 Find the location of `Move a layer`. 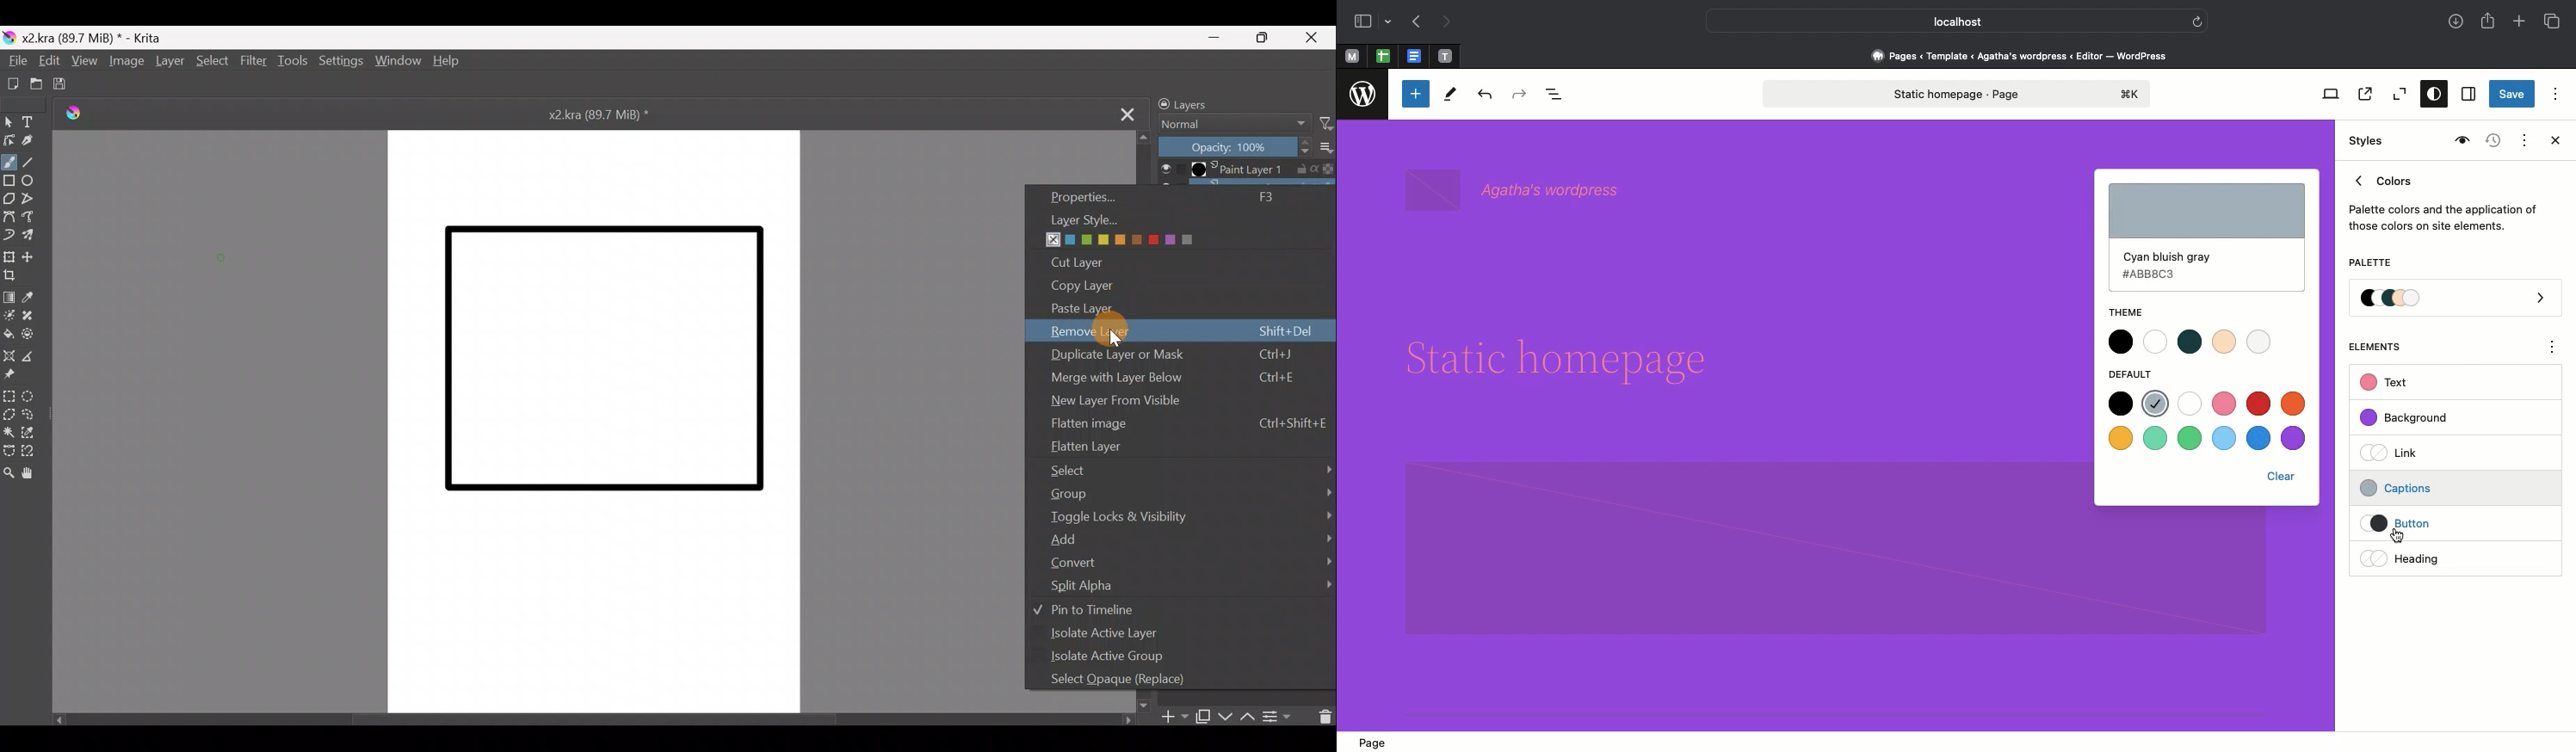

Move a layer is located at coordinates (32, 256).